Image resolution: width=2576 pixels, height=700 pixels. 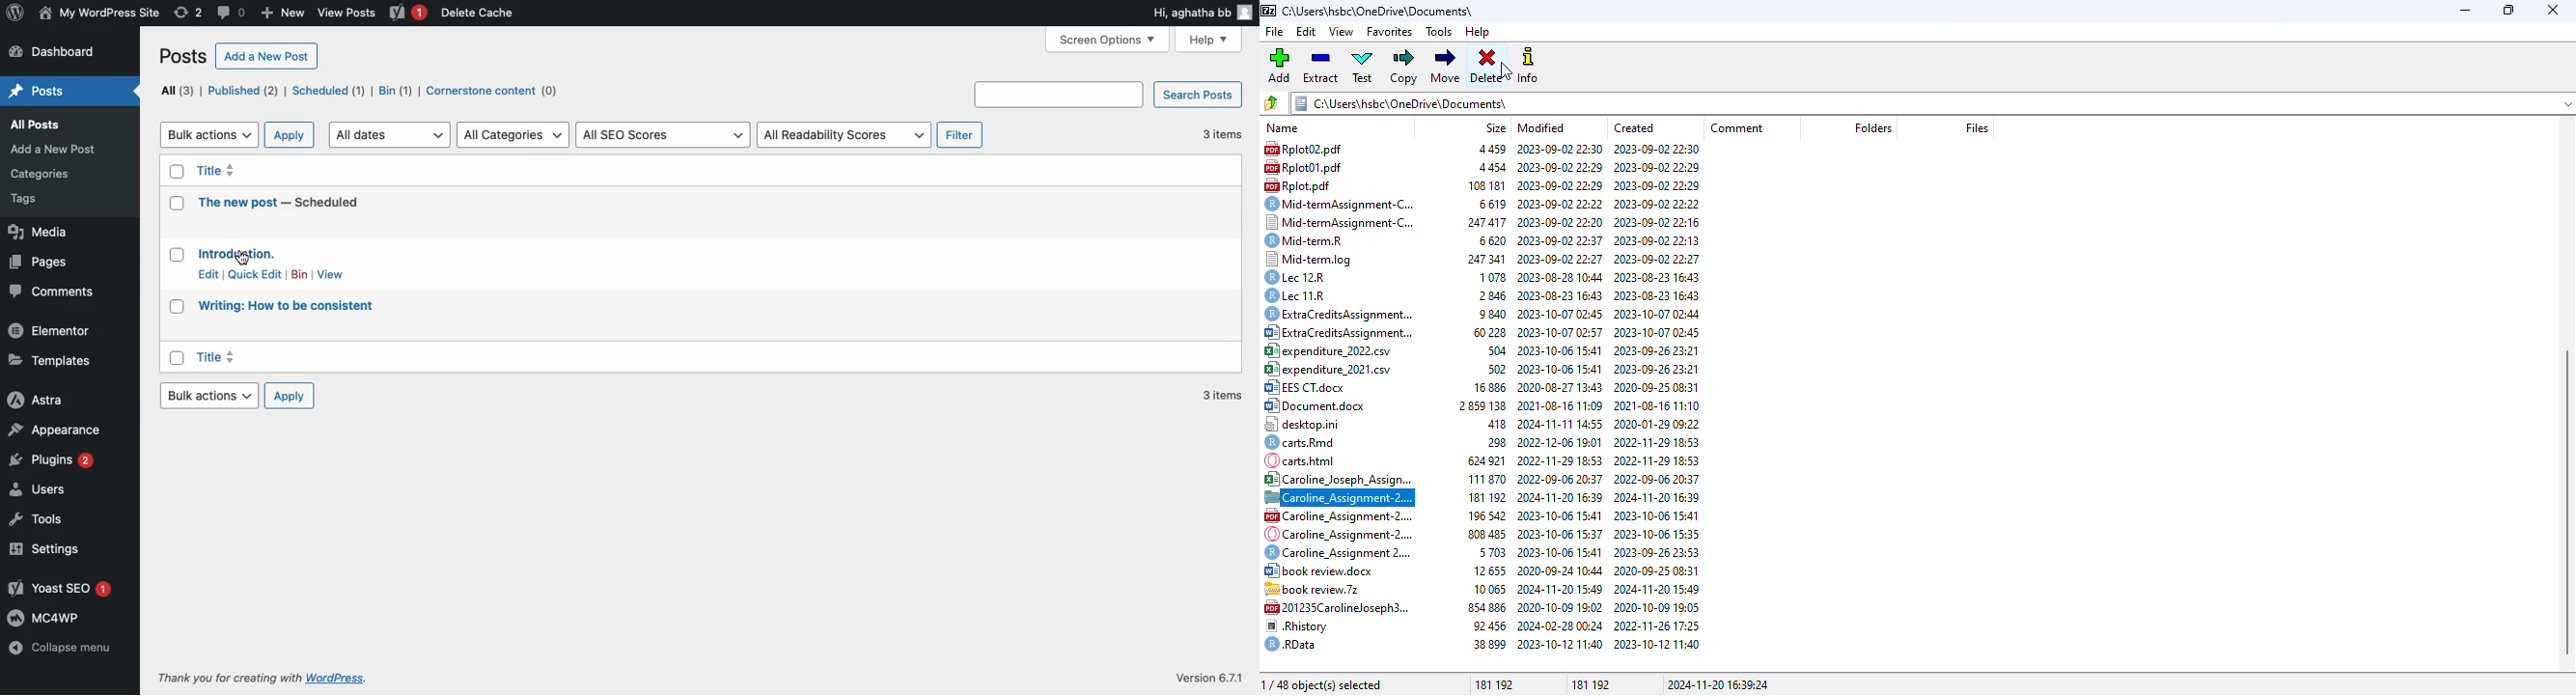 What do you see at coordinates (1311, 388) in the screenshot?
I see `EES CT.docx ` at bounding box center [1311, 388].